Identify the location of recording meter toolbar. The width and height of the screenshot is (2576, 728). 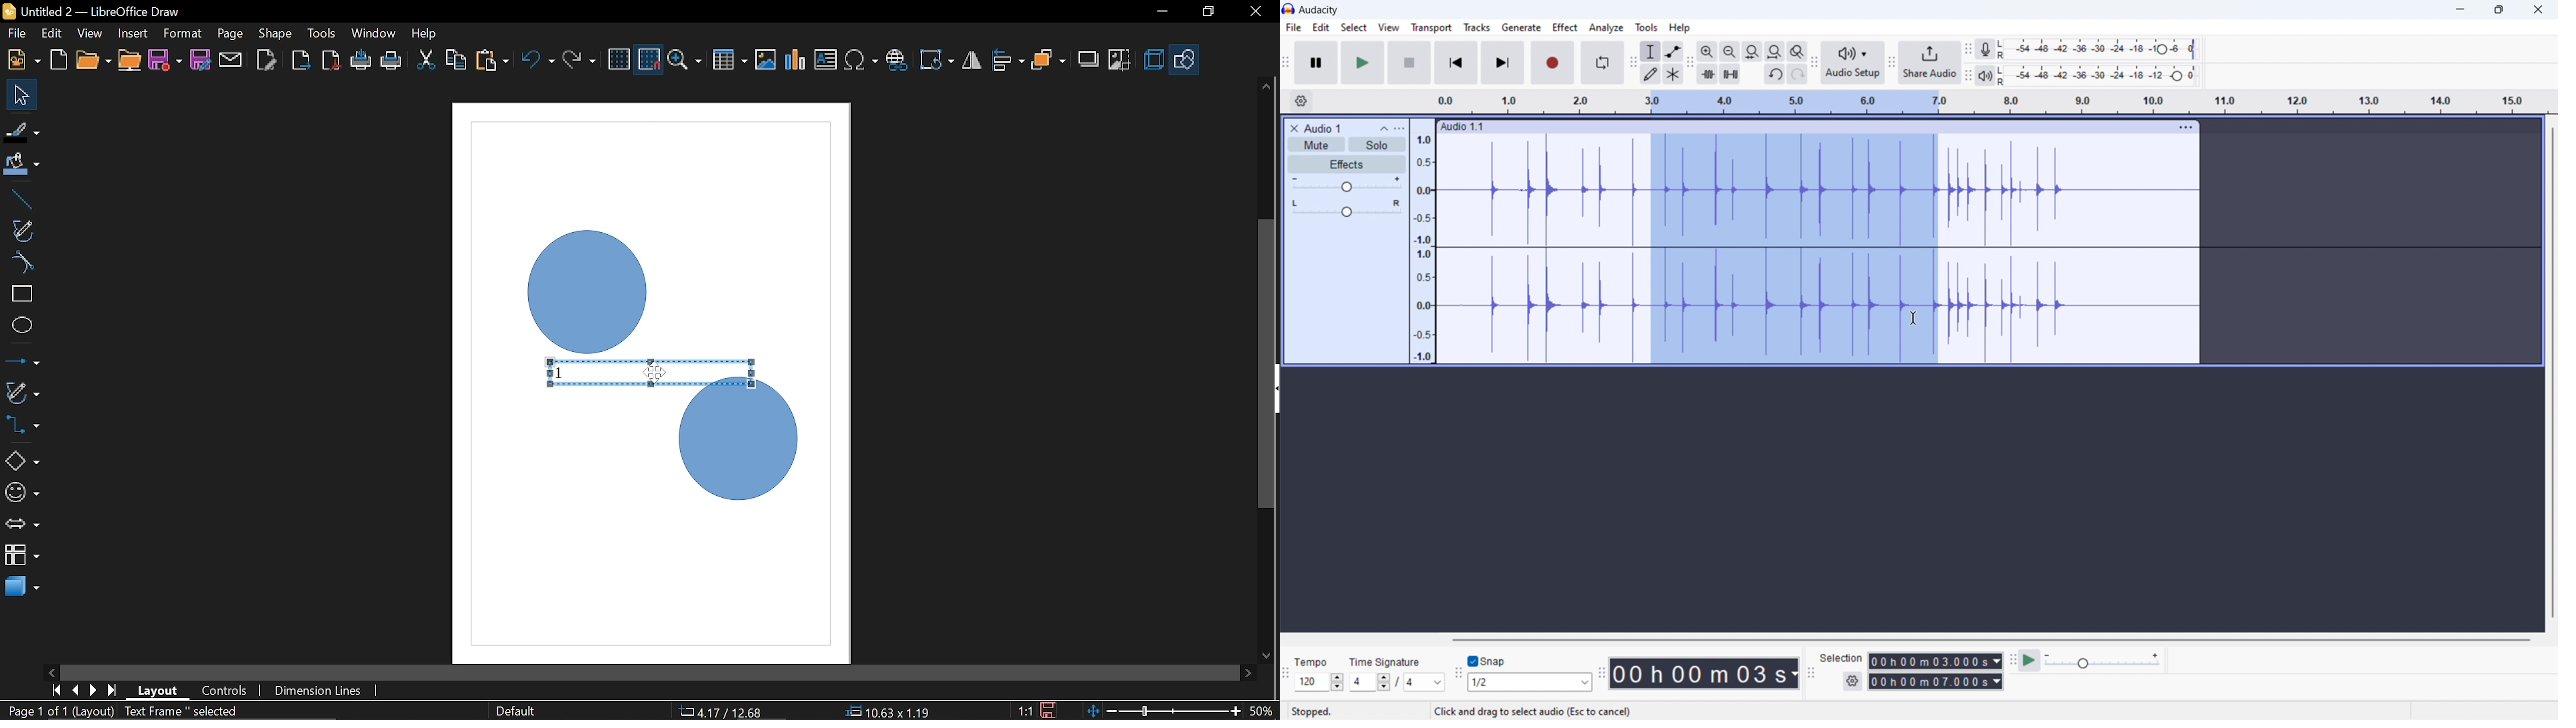
(1969, 49).